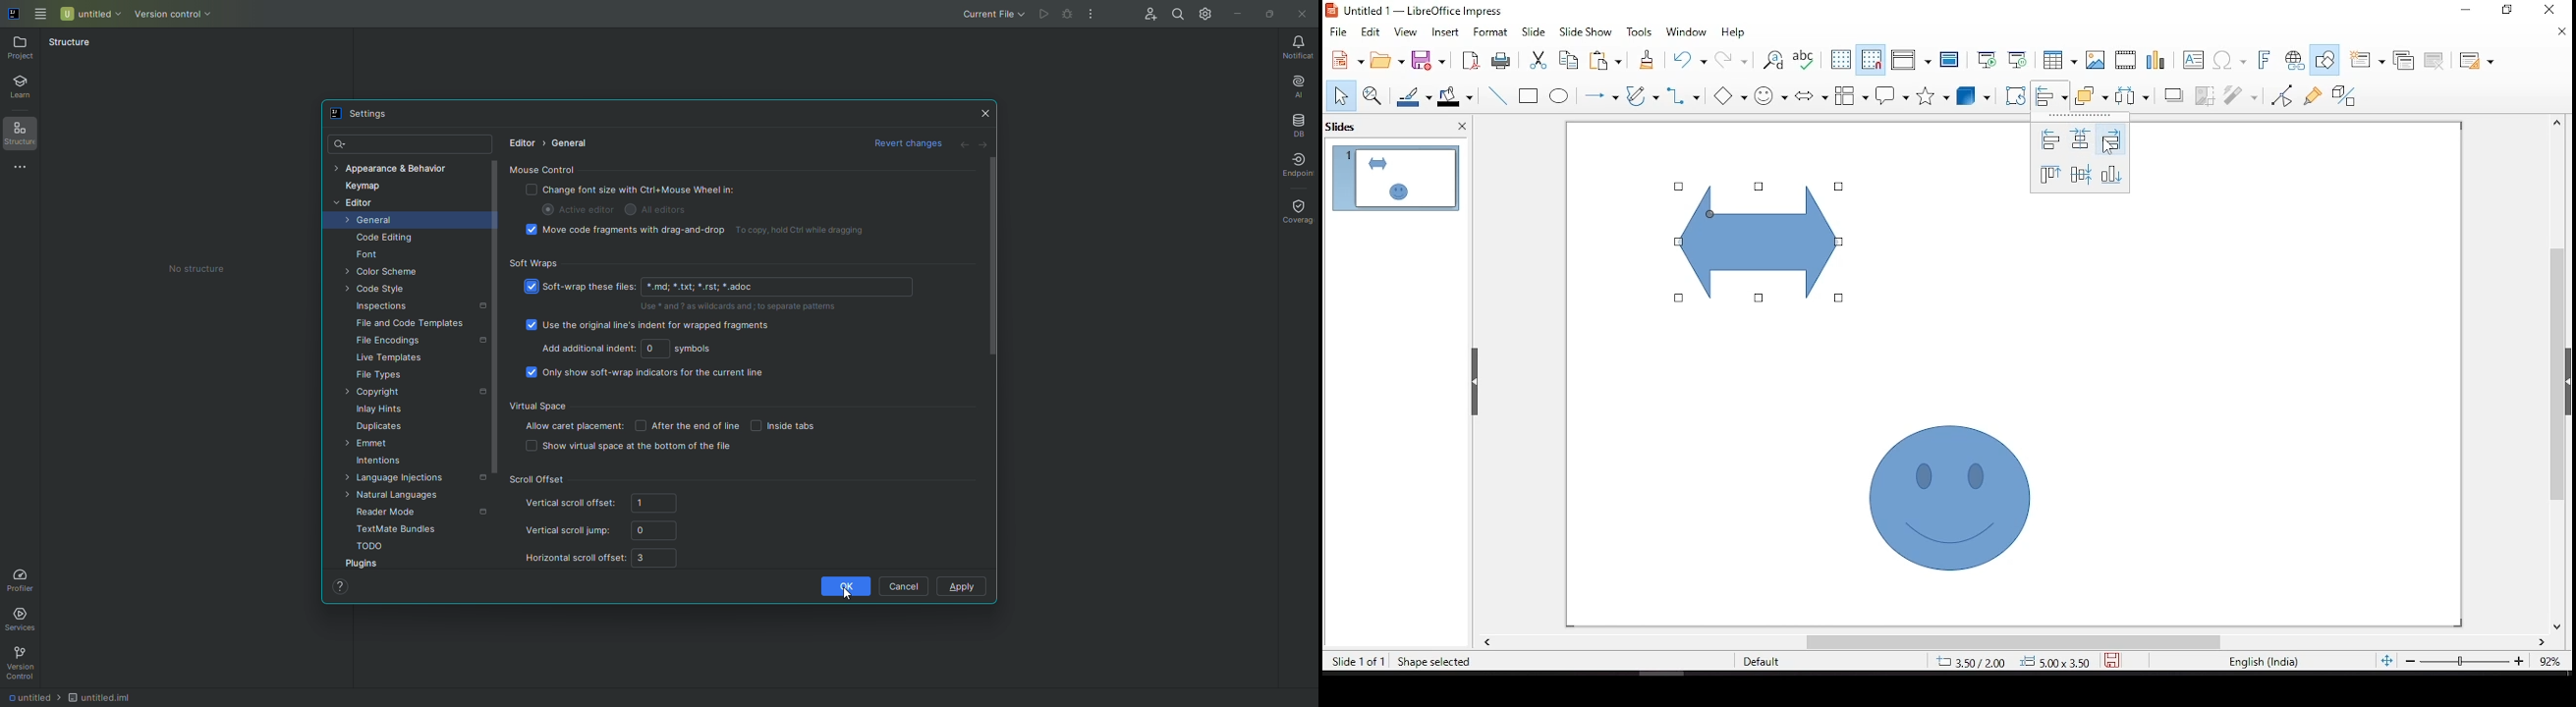  What do you see at coordinates (2229, 59) in the screenshot?
I see `insert special characters` at bounding box center [2229, 59].